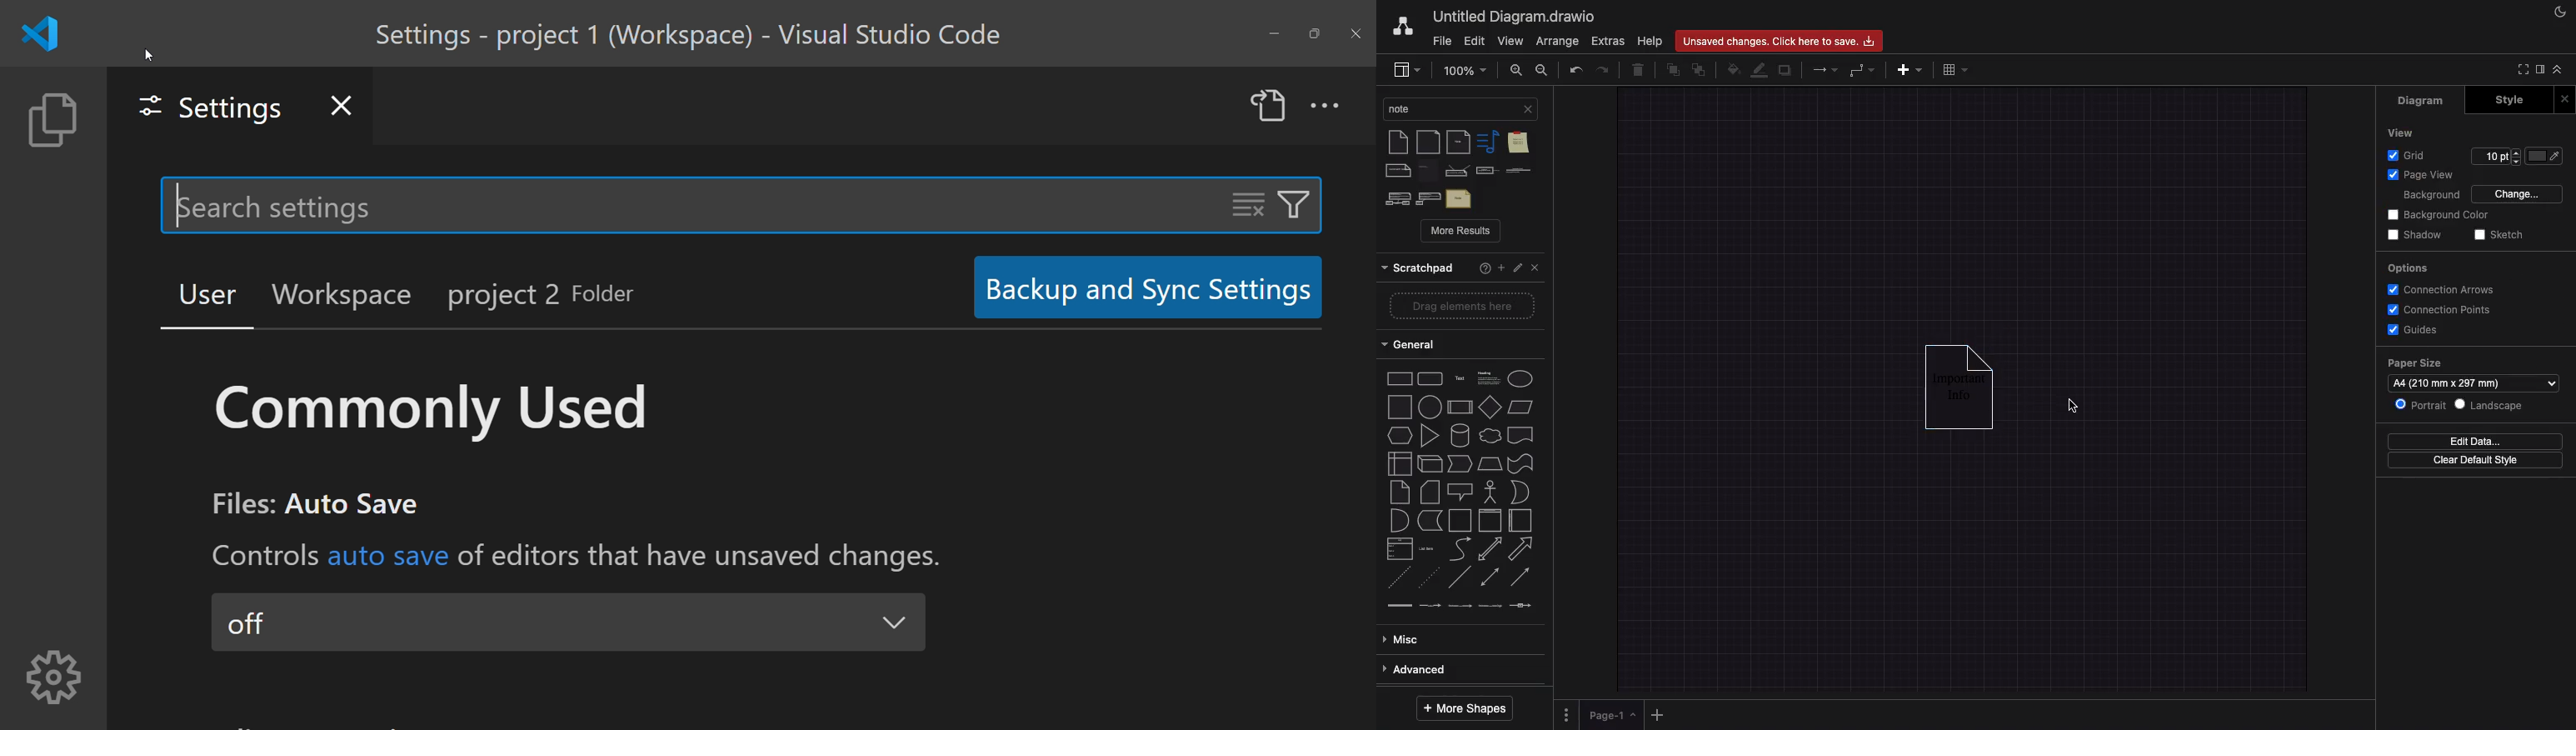  What do you see at coordinates (2428, 196) in the screenshot?
I see `Background` at bounding box center [2428, 196].